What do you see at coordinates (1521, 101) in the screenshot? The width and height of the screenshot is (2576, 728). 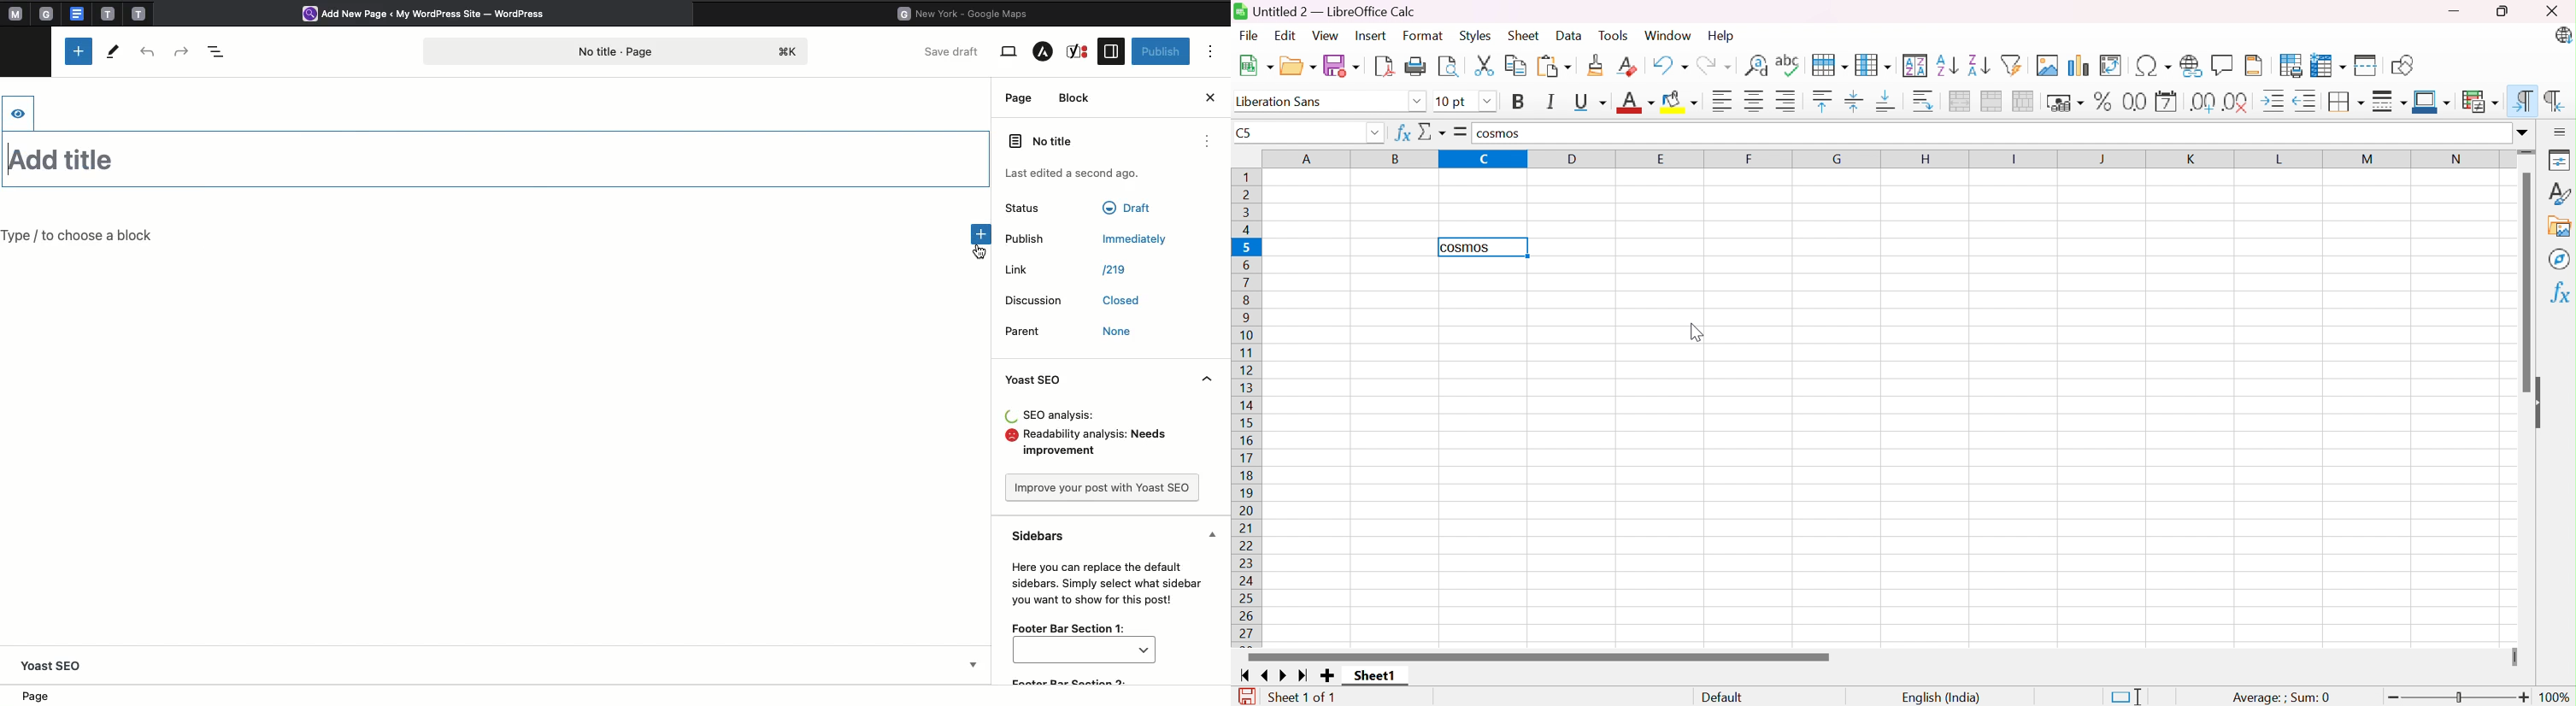 I see `Bold` at bounding box center [1521, 101].